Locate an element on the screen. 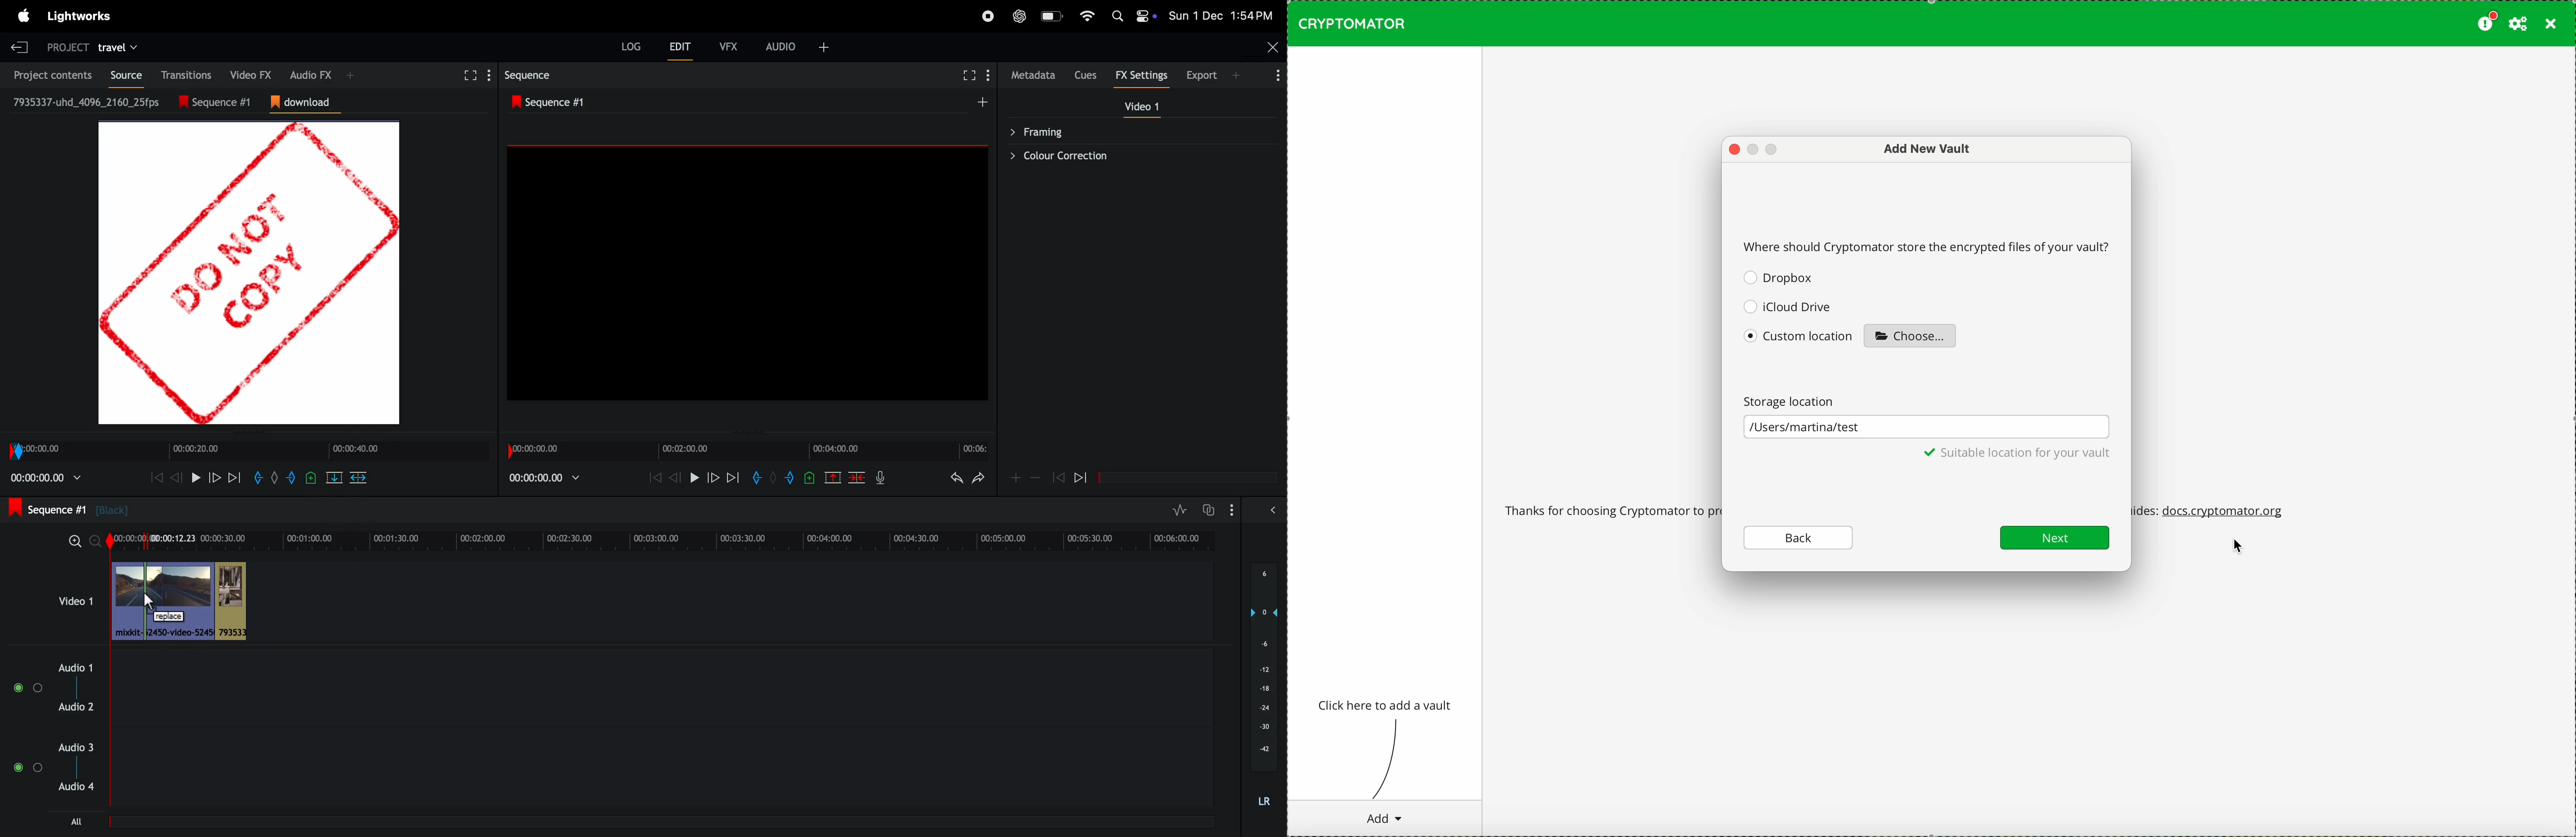 The width and height of the screenshot is (2576, 840). zoom in zoom out is located at coordinates (1035, 477).